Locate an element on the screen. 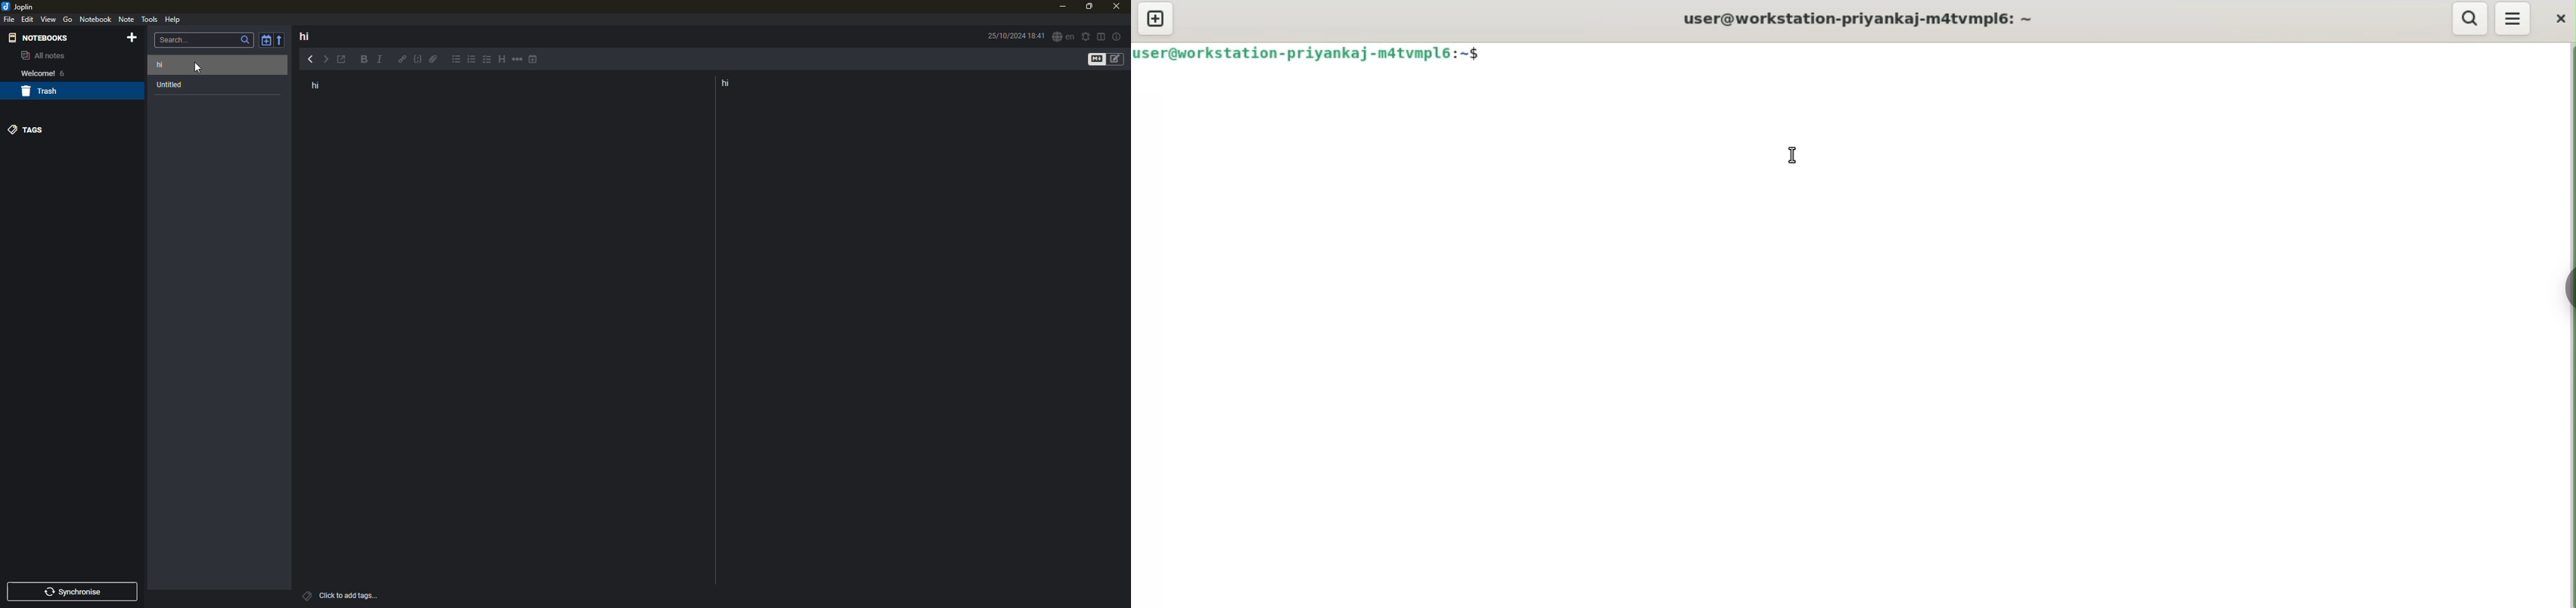 The image size is (2576, 616). toggle editors is located at coordinates (1119, 60).